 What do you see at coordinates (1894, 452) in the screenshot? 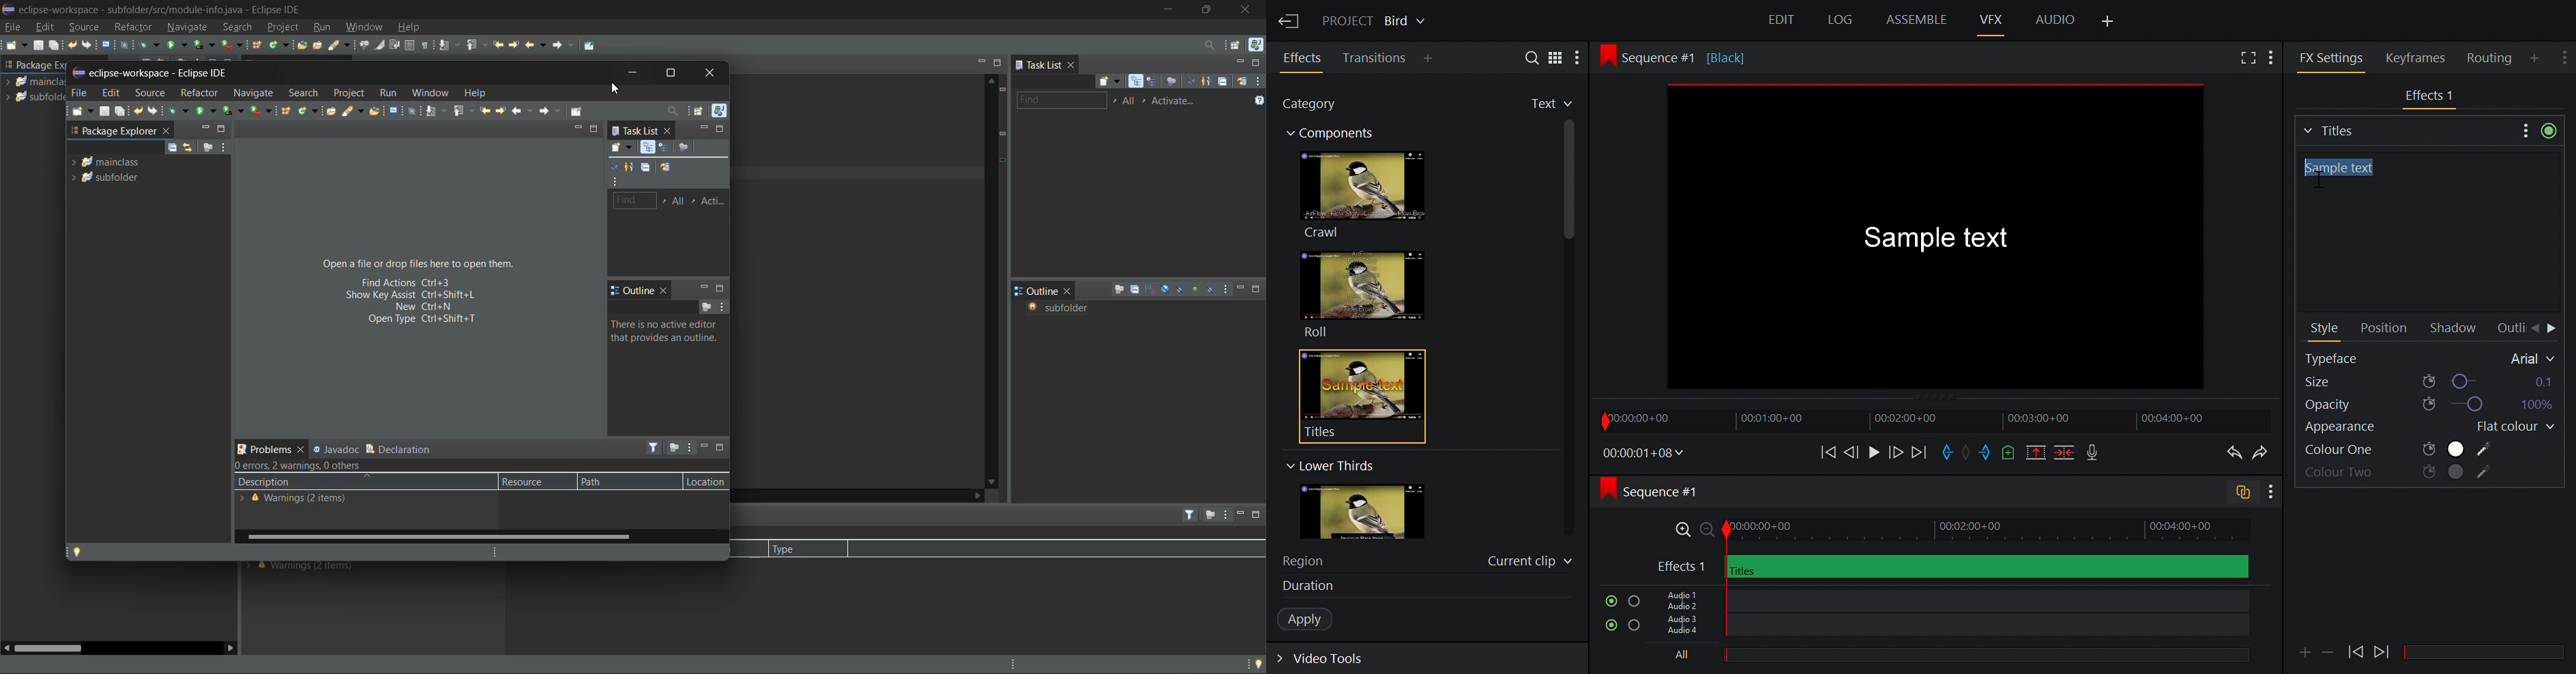
I see `Nudge one frame forward` at bounding box center [1894, 452].